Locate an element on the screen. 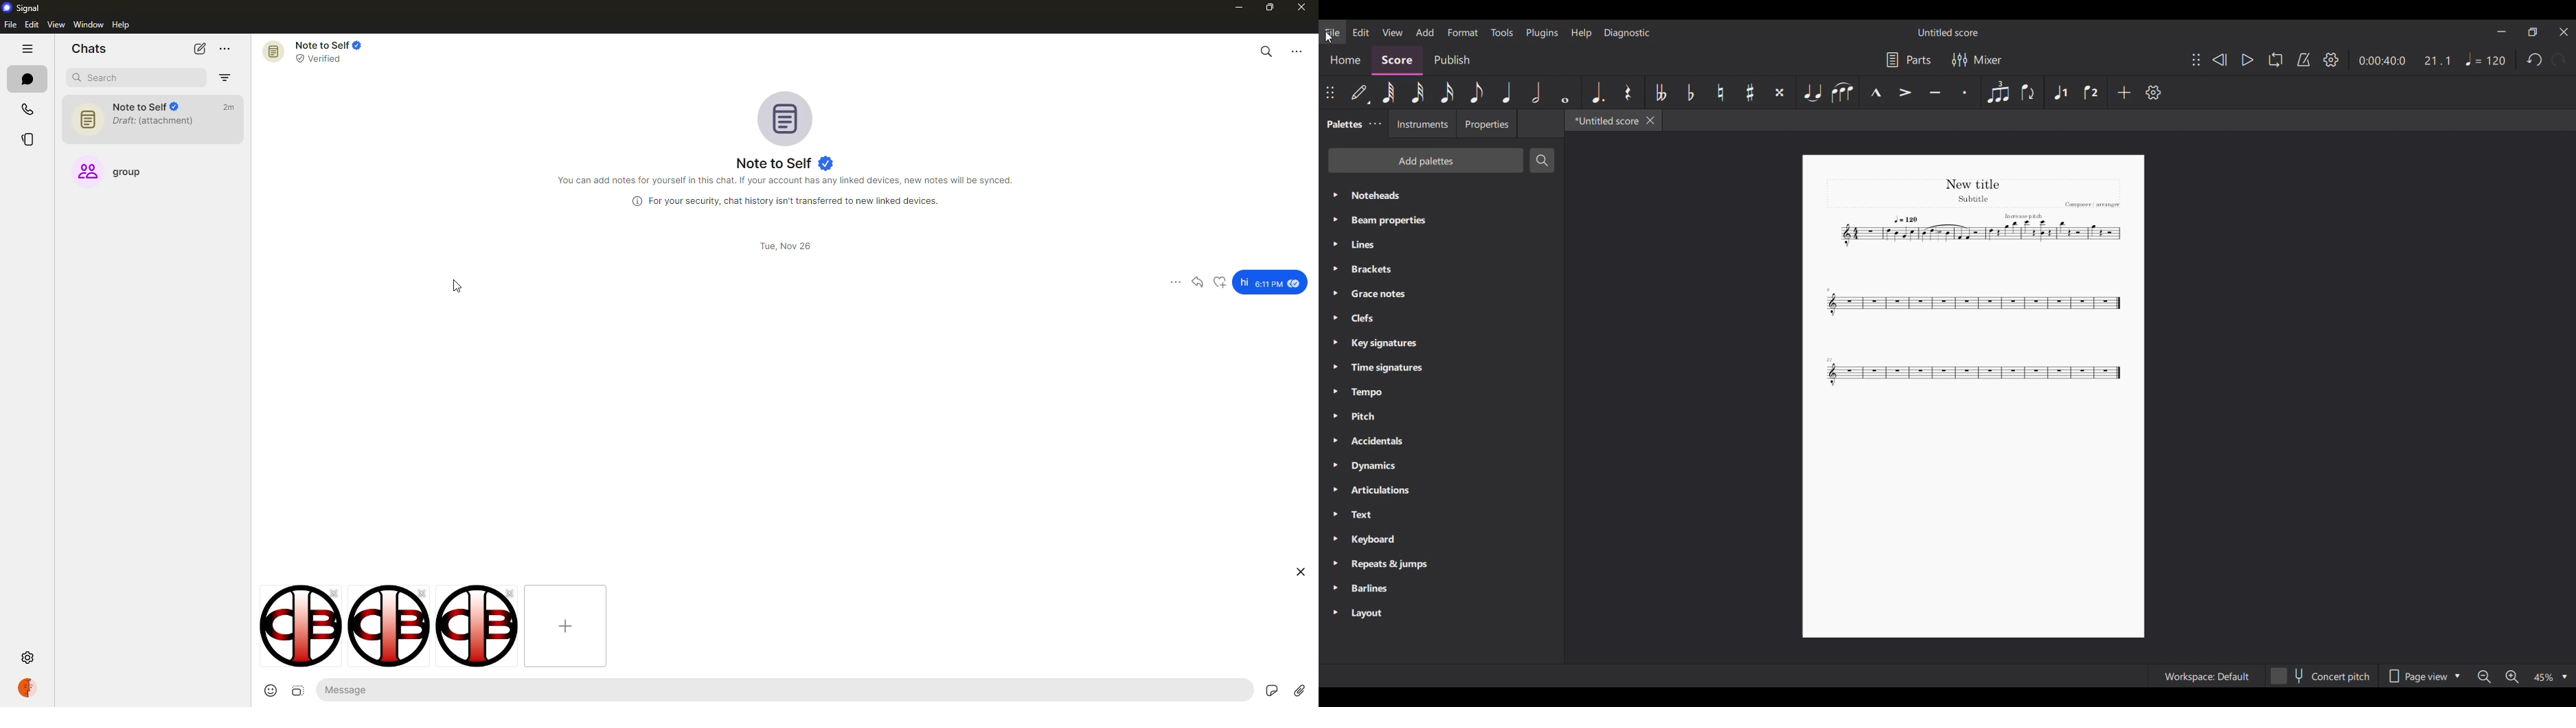 The height and width of the screenshot is (728, 2576). Change position is located at coordinates (2197, 60).